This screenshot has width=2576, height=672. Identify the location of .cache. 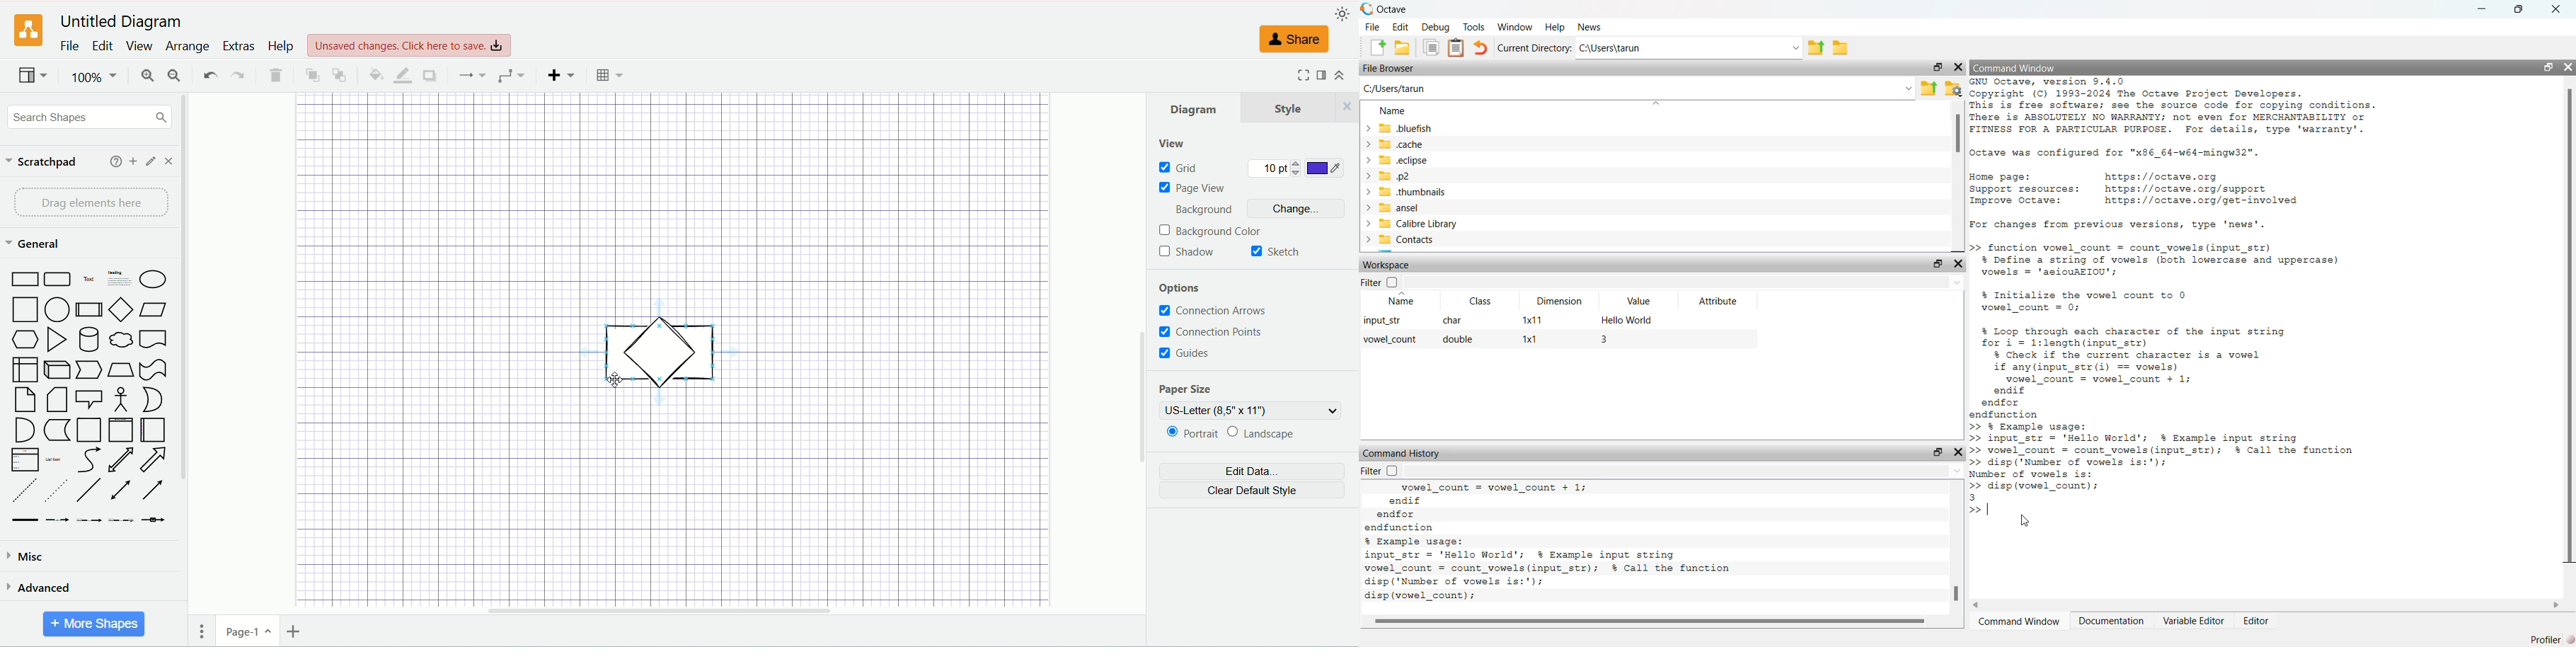
(1402, 143).